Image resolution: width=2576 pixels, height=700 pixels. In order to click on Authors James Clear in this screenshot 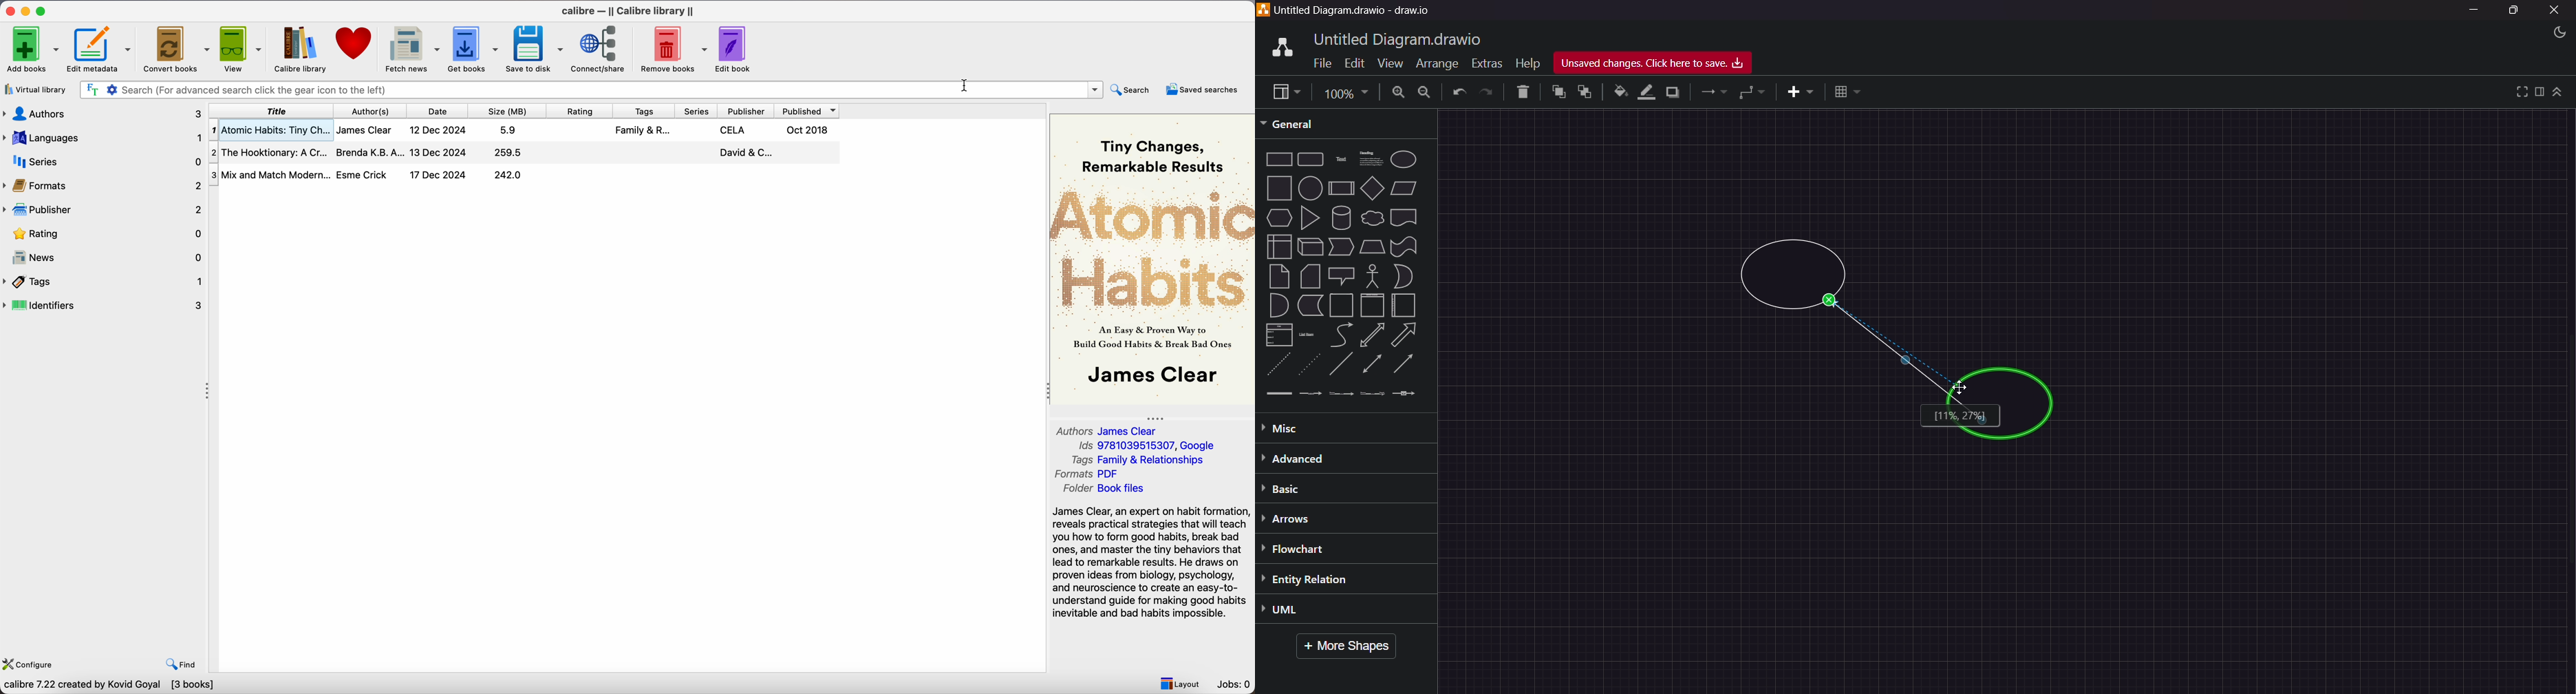, I will do `click(1109, 430)`.